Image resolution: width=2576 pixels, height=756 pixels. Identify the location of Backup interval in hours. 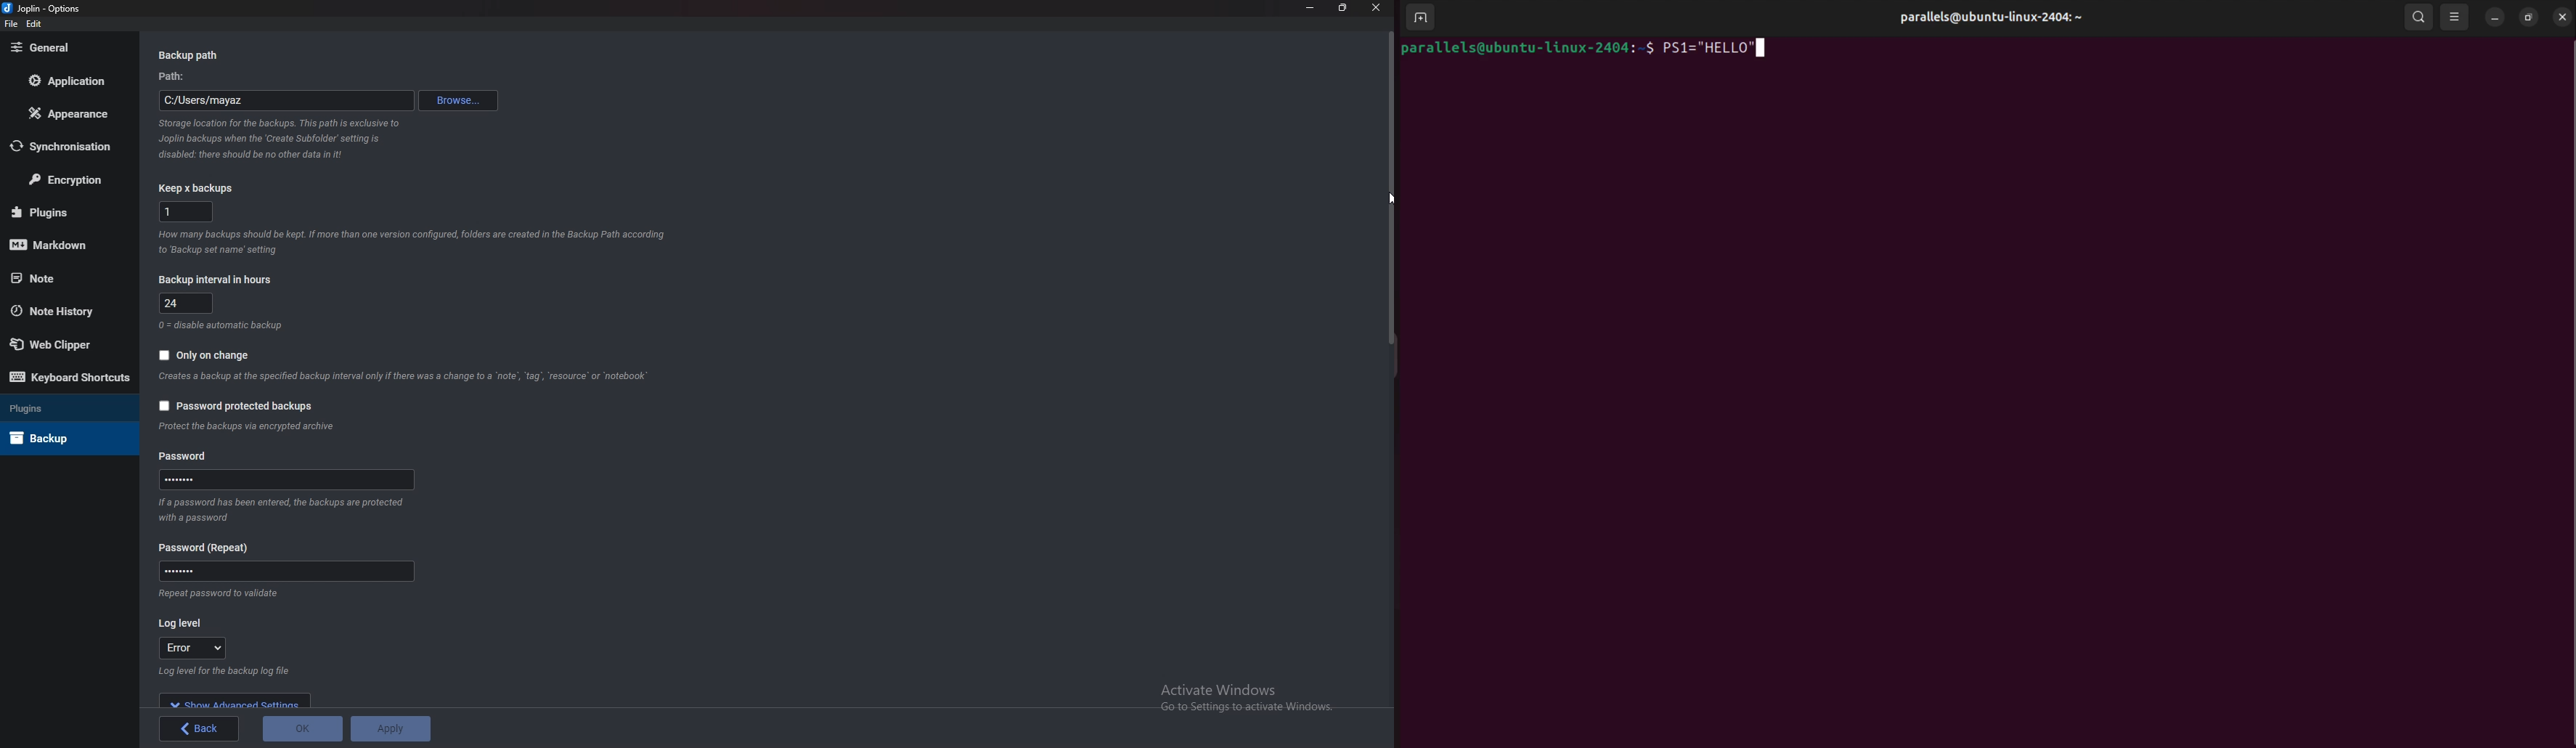
(218, 280).